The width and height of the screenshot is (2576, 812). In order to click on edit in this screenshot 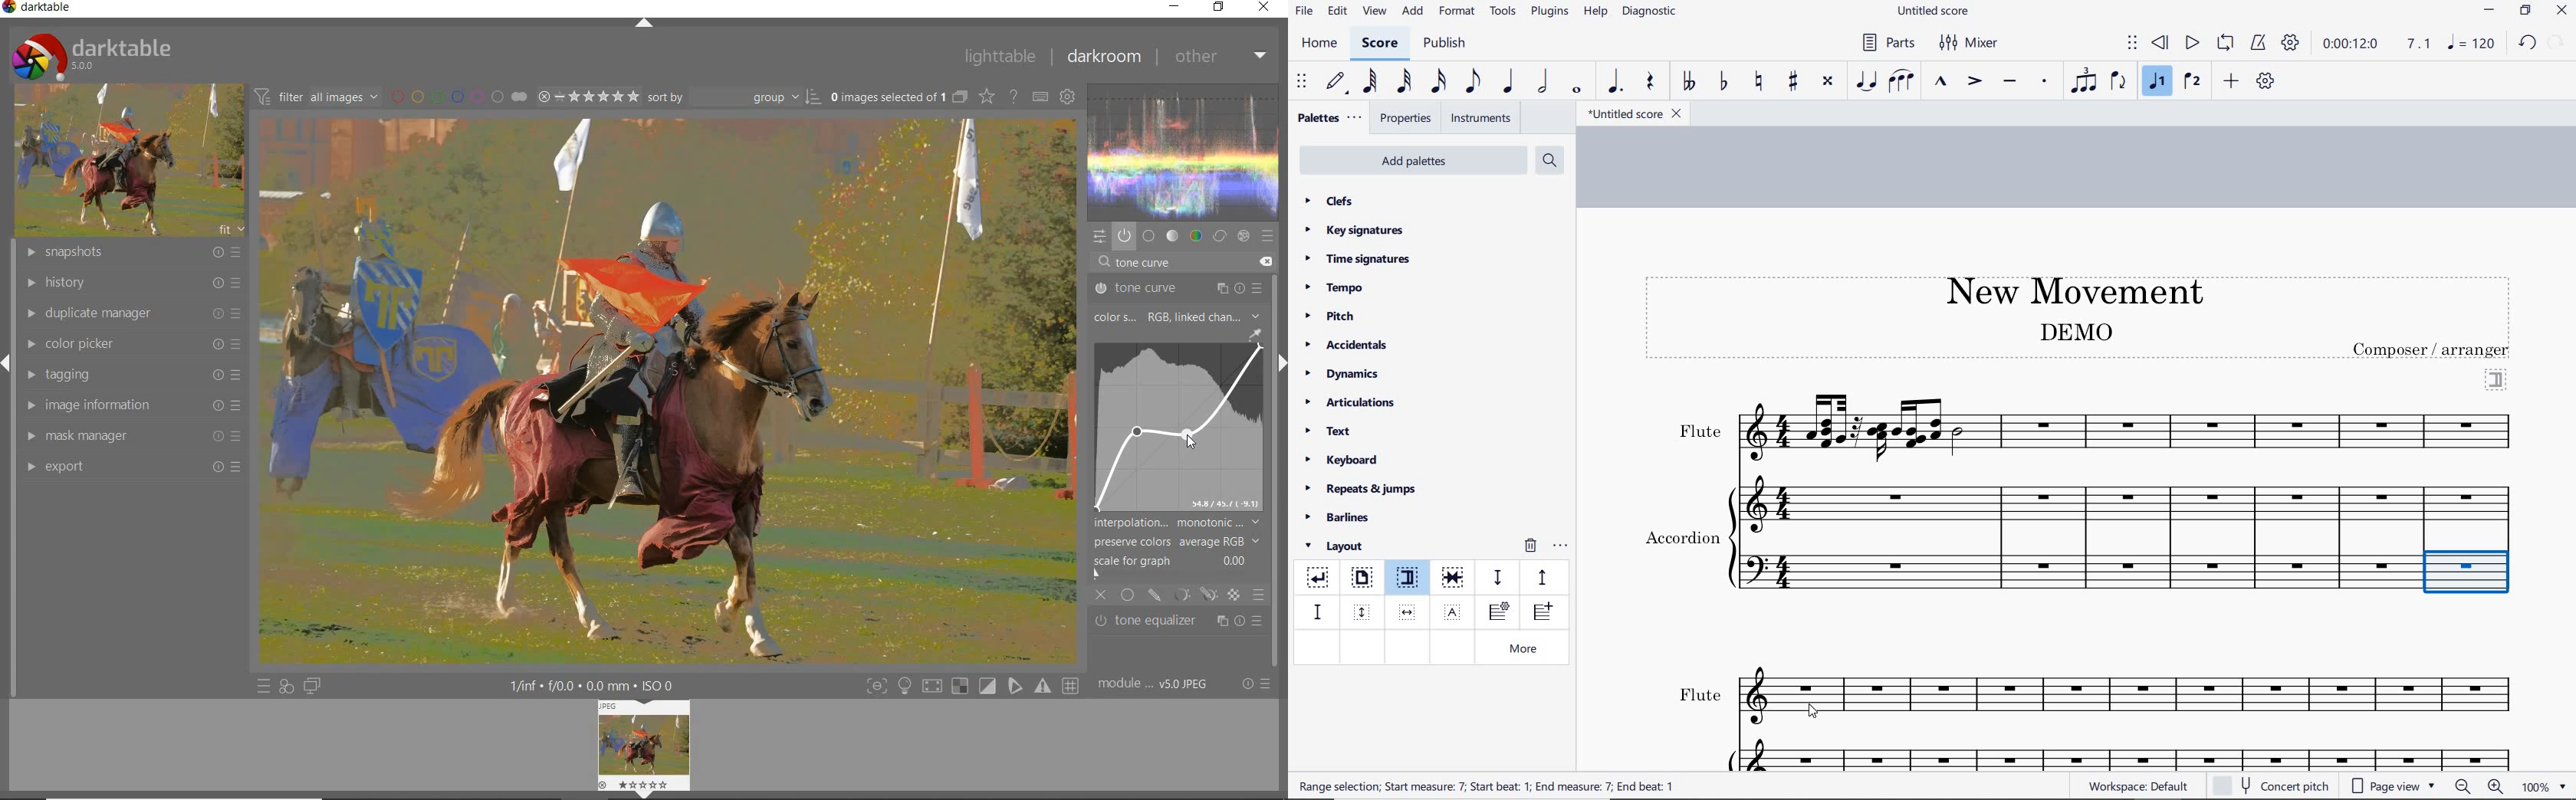, I will do `click(1336, 11)`.